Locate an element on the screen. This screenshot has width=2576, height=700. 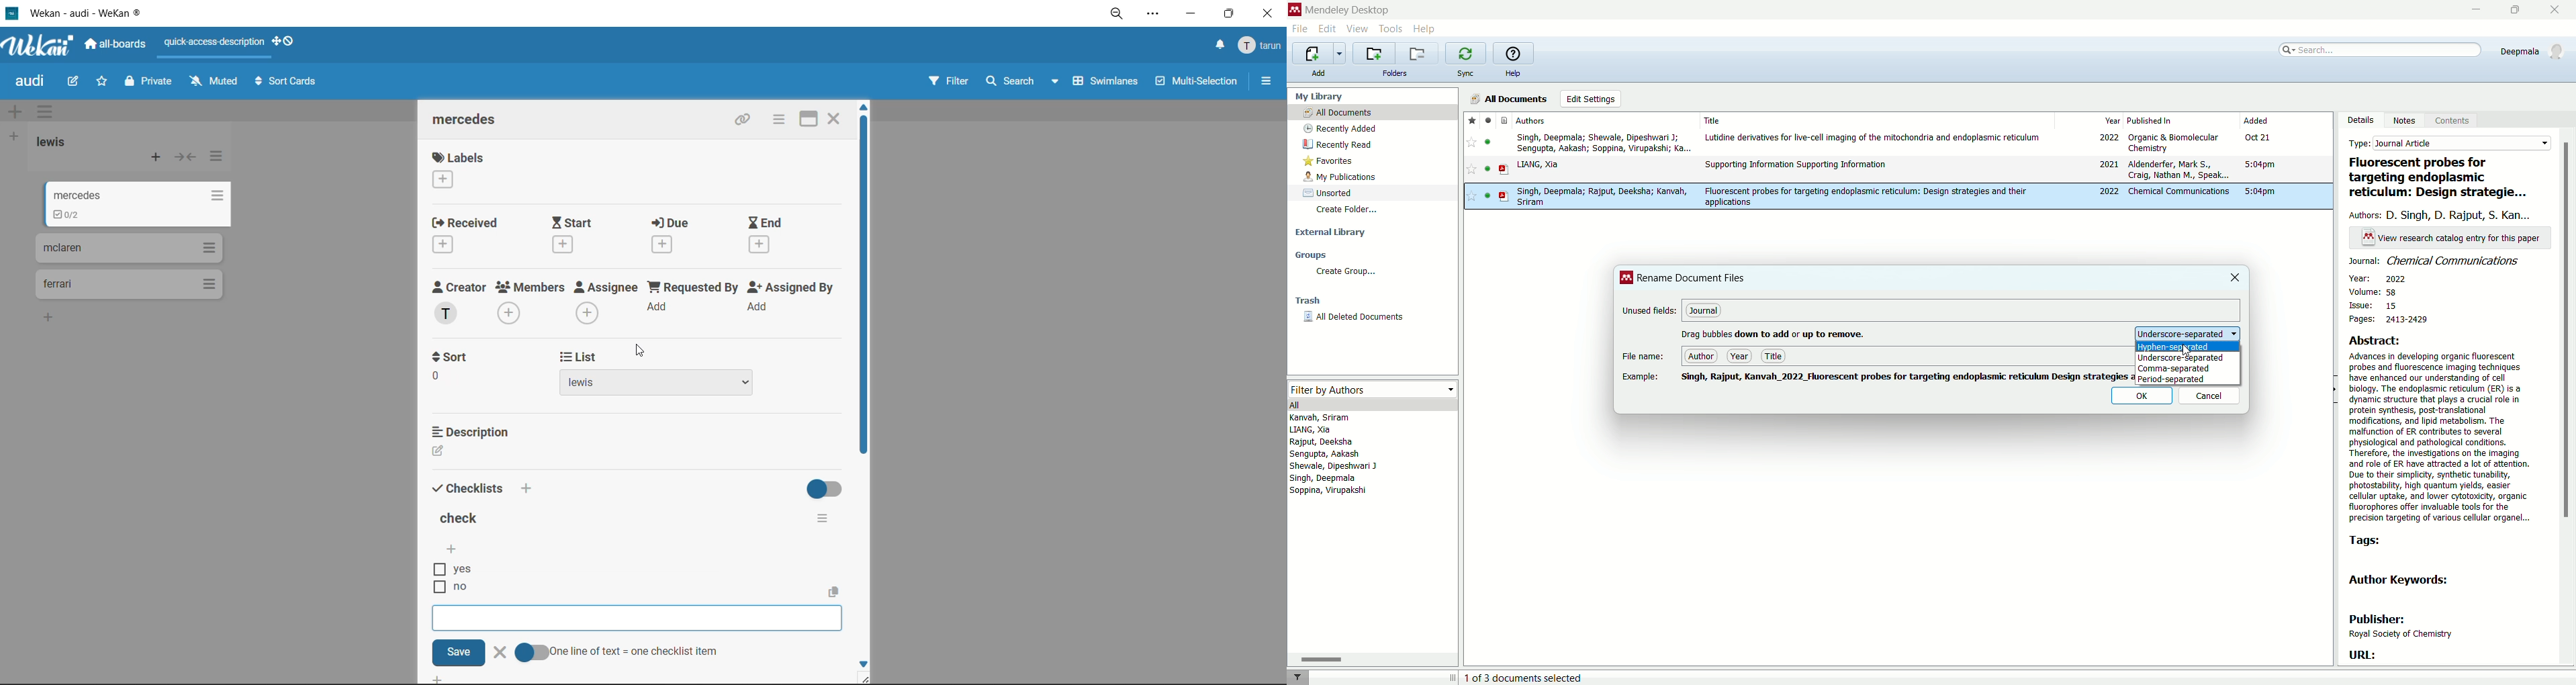
due is located at coordinates (680, 238).